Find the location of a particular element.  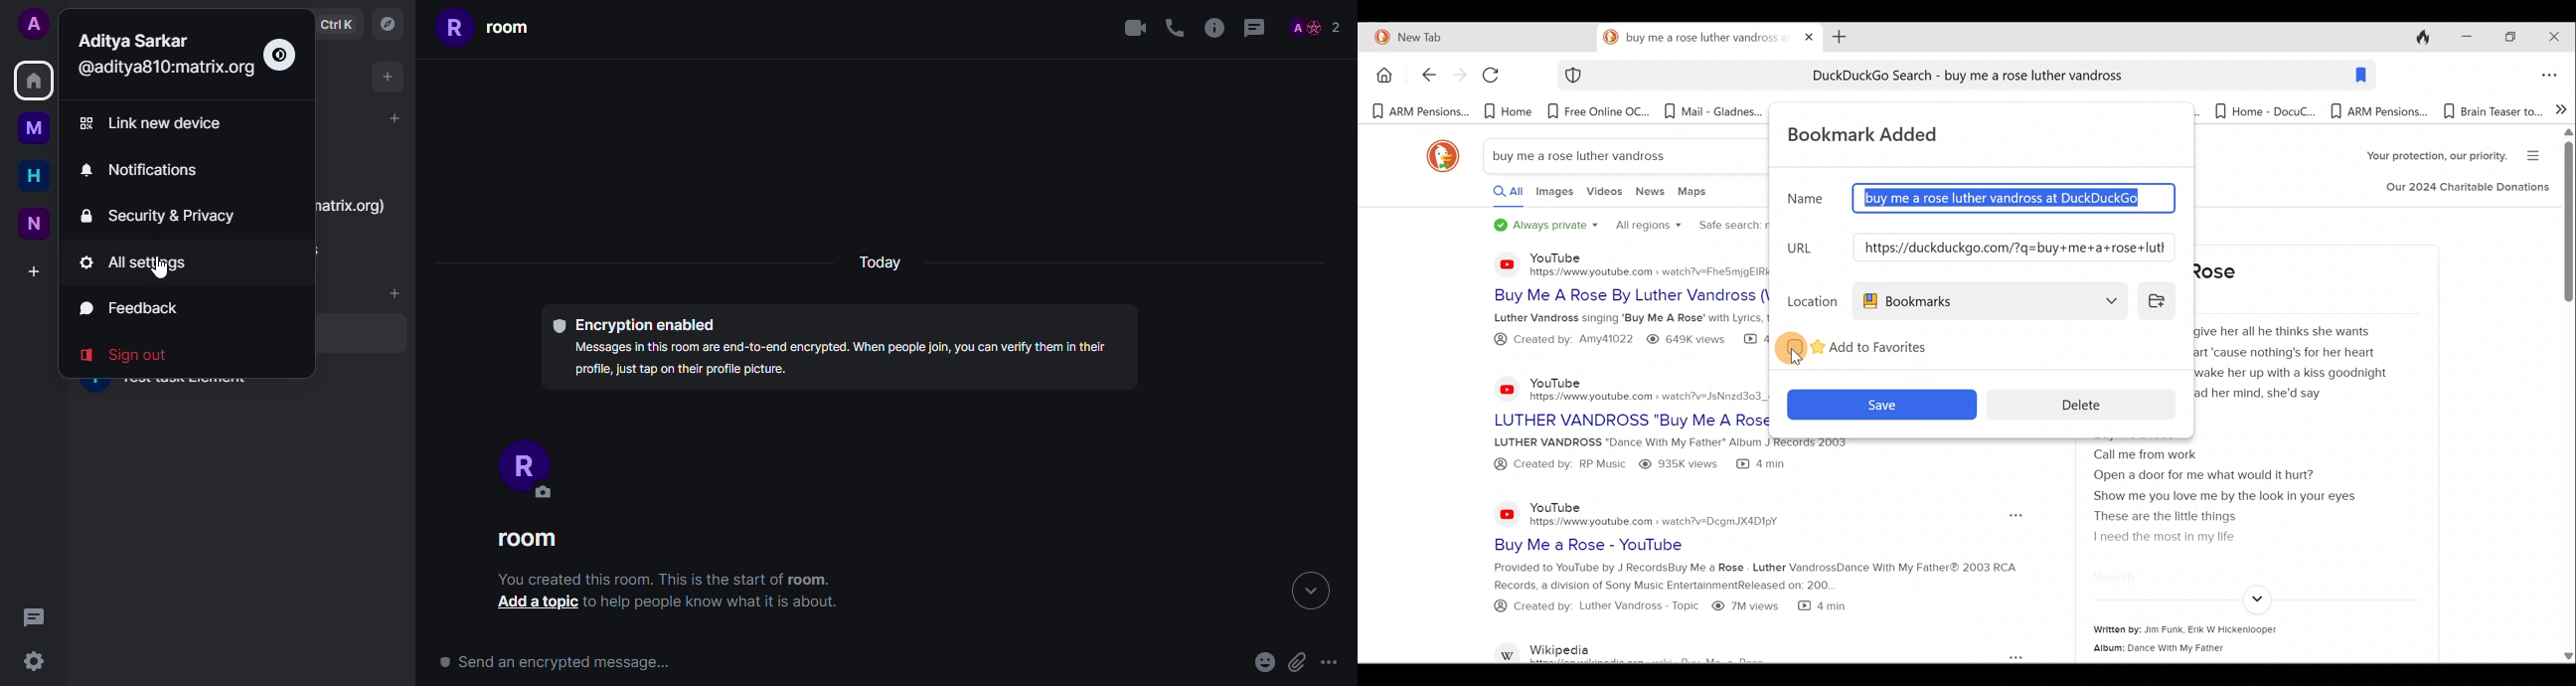

all settings is located at coordinates (147, 262).